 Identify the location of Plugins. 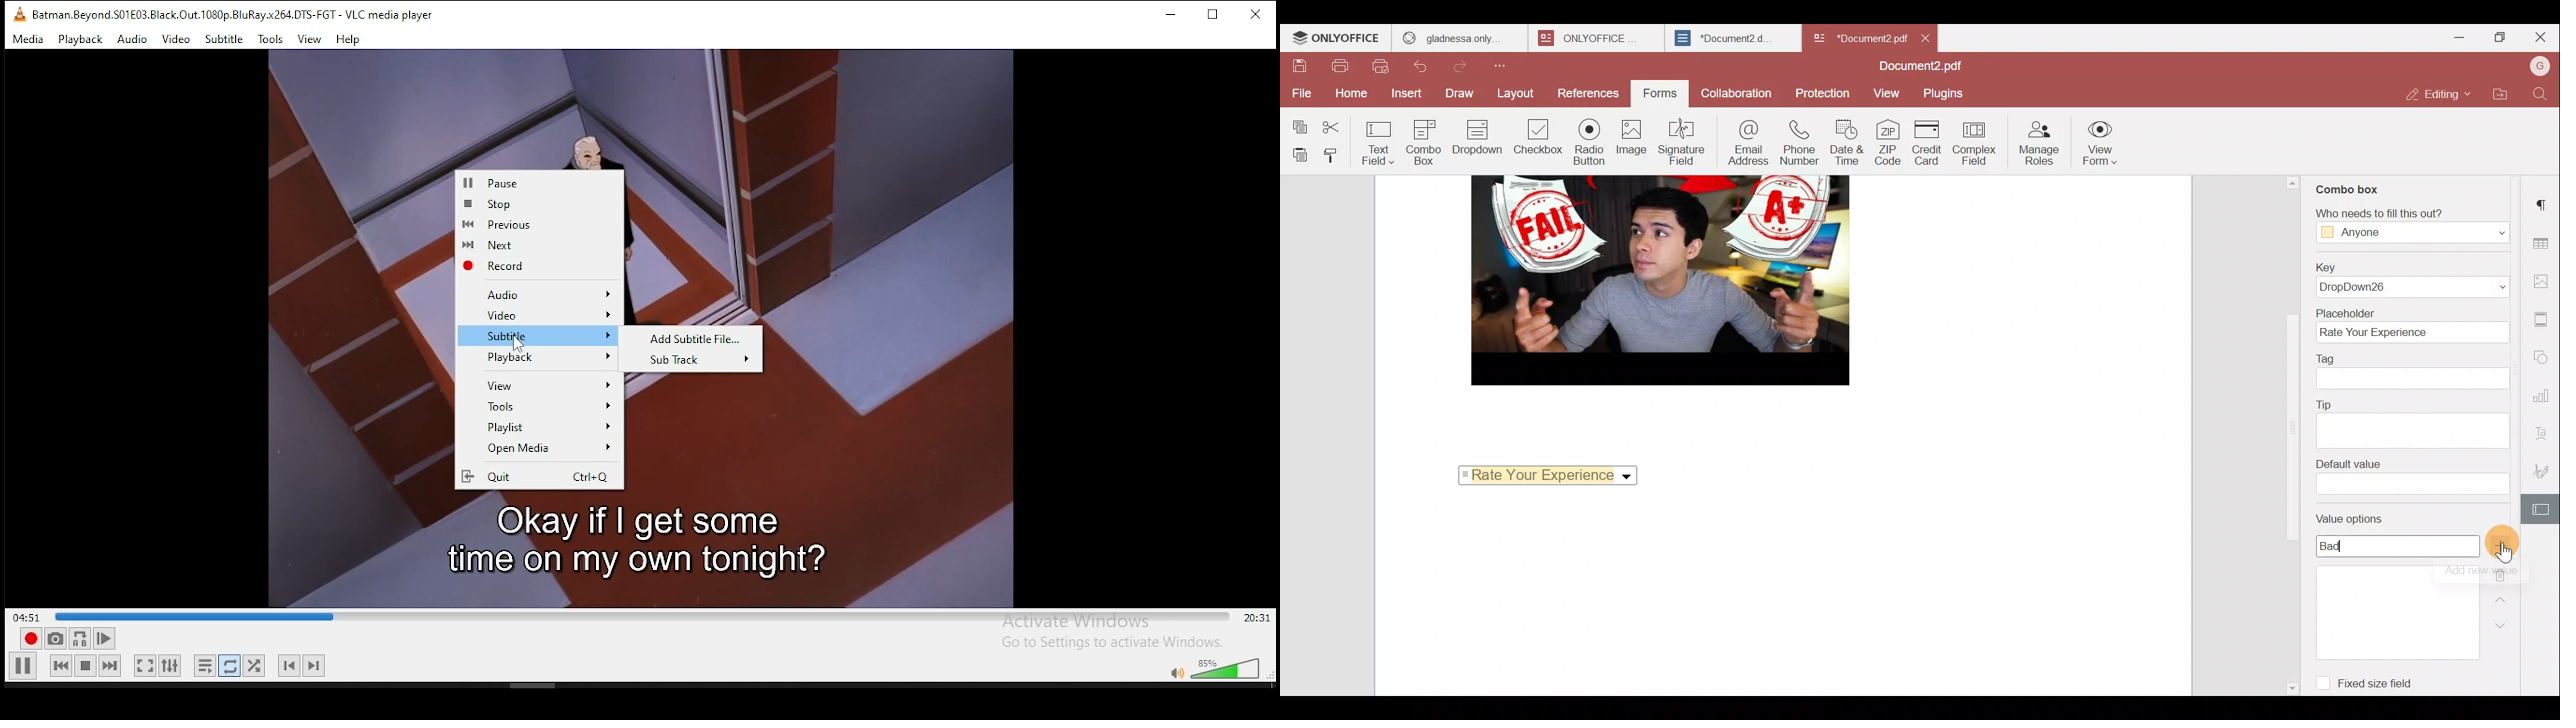
(1945, 93).